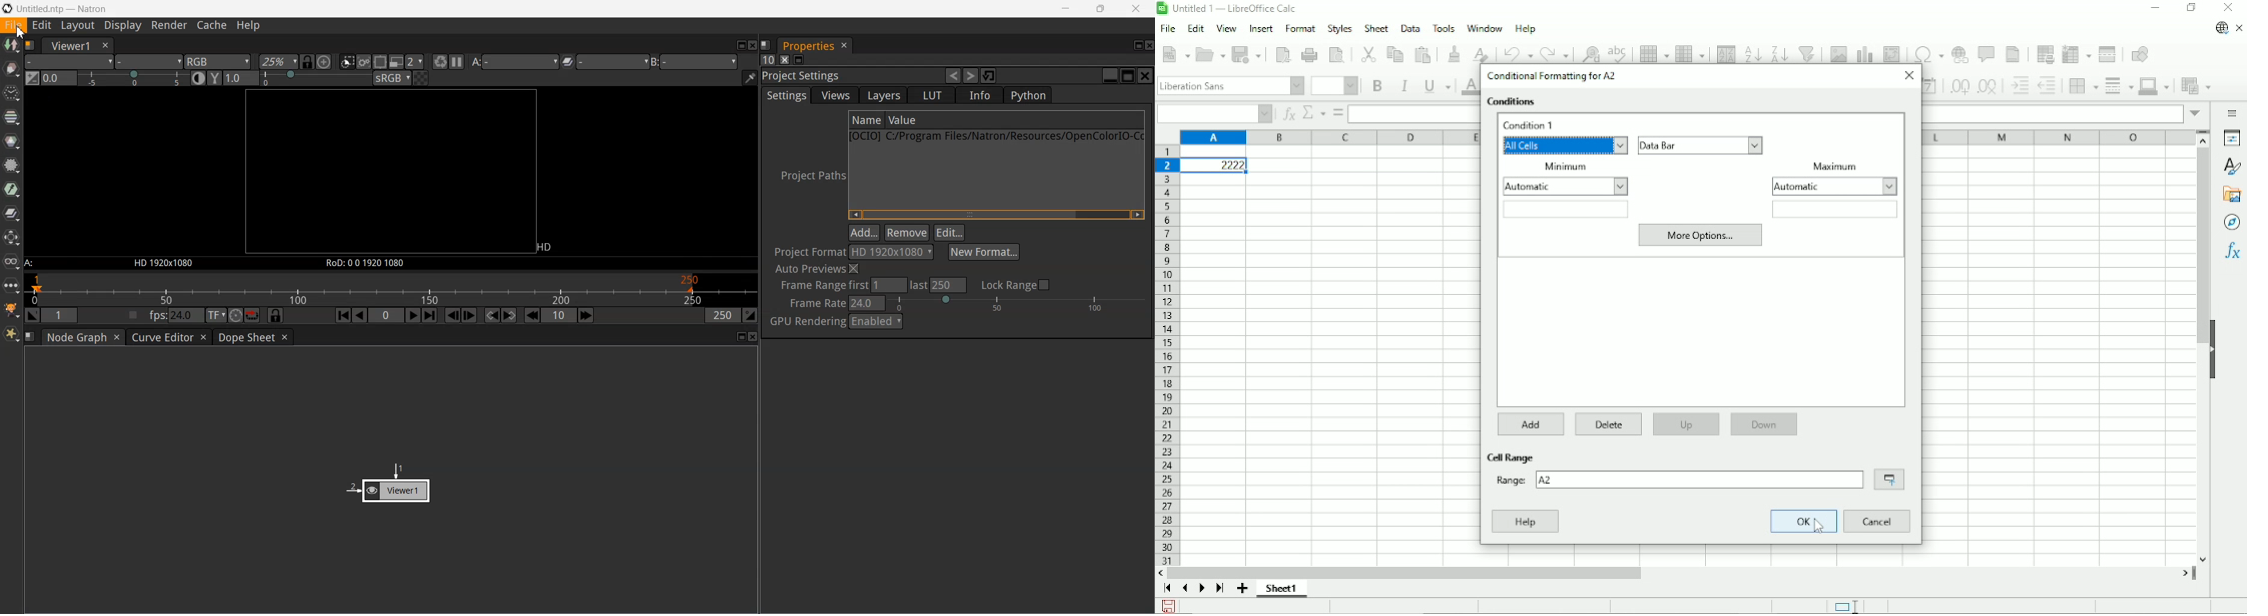  Describe the element at coordinates (1514, 102) in the screenshot. I see `Conditions` at that location.